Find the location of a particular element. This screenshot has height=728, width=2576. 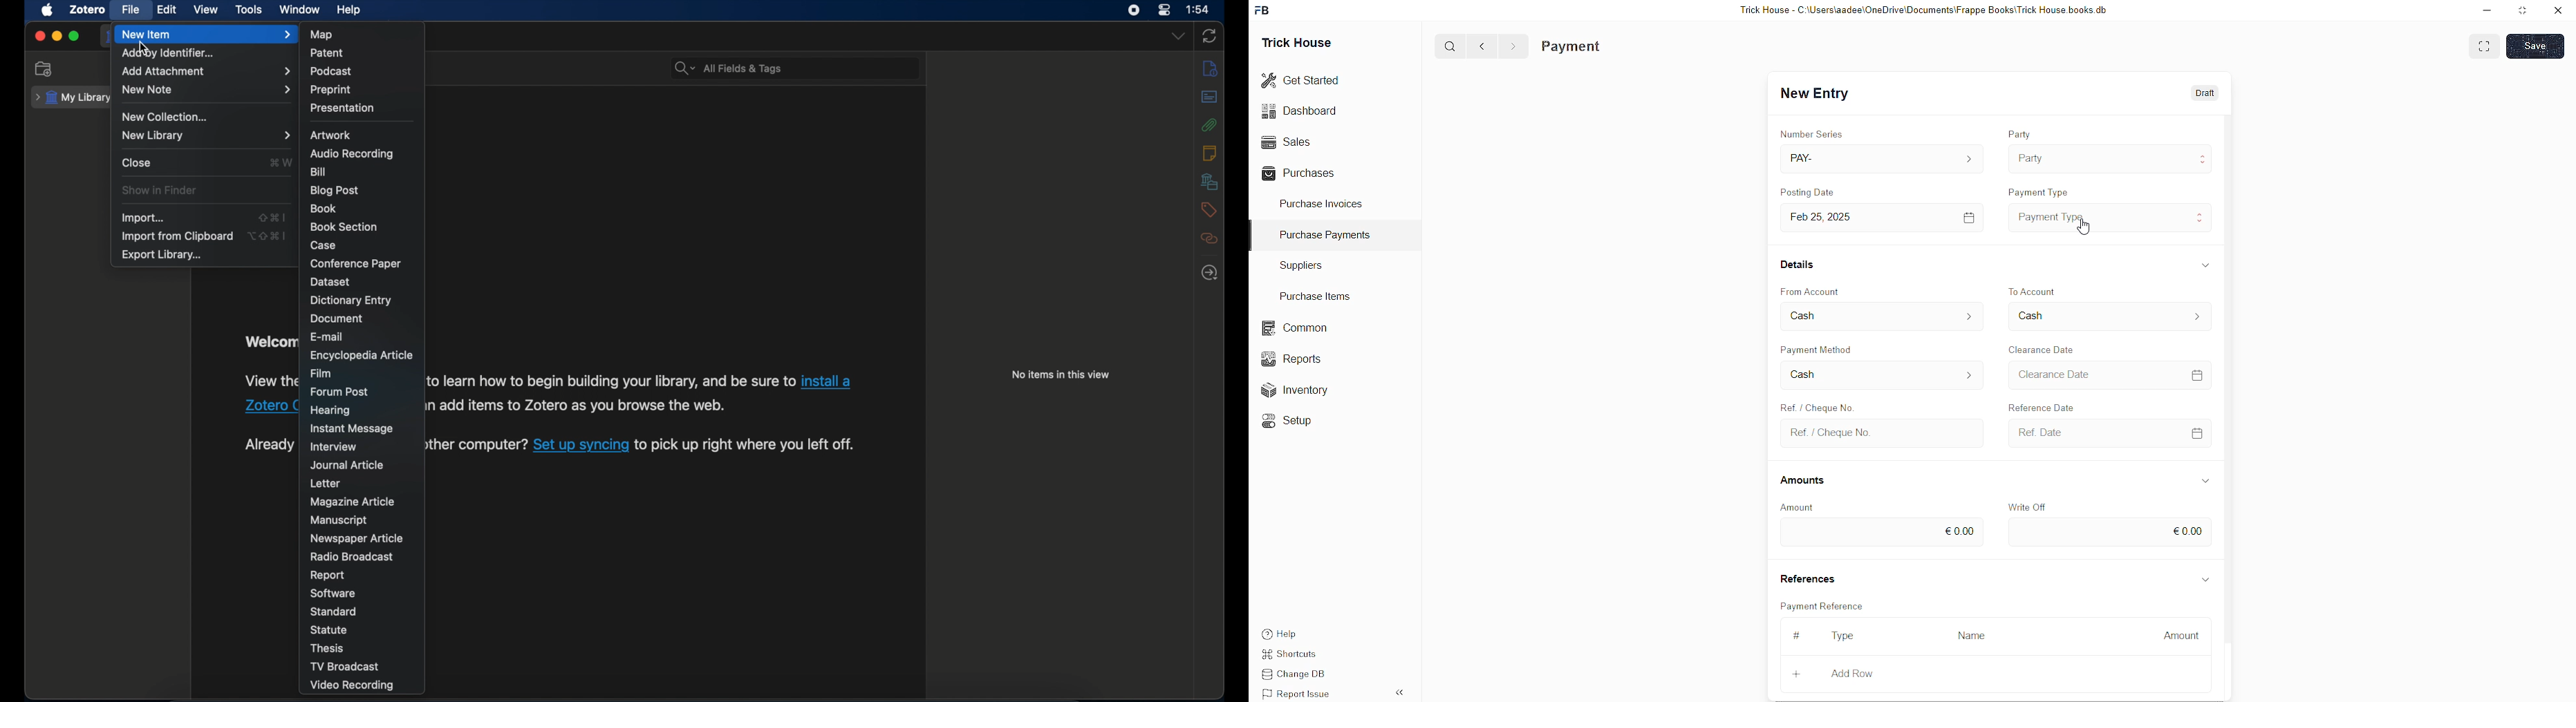

# is located at coordinates (1795, 635).